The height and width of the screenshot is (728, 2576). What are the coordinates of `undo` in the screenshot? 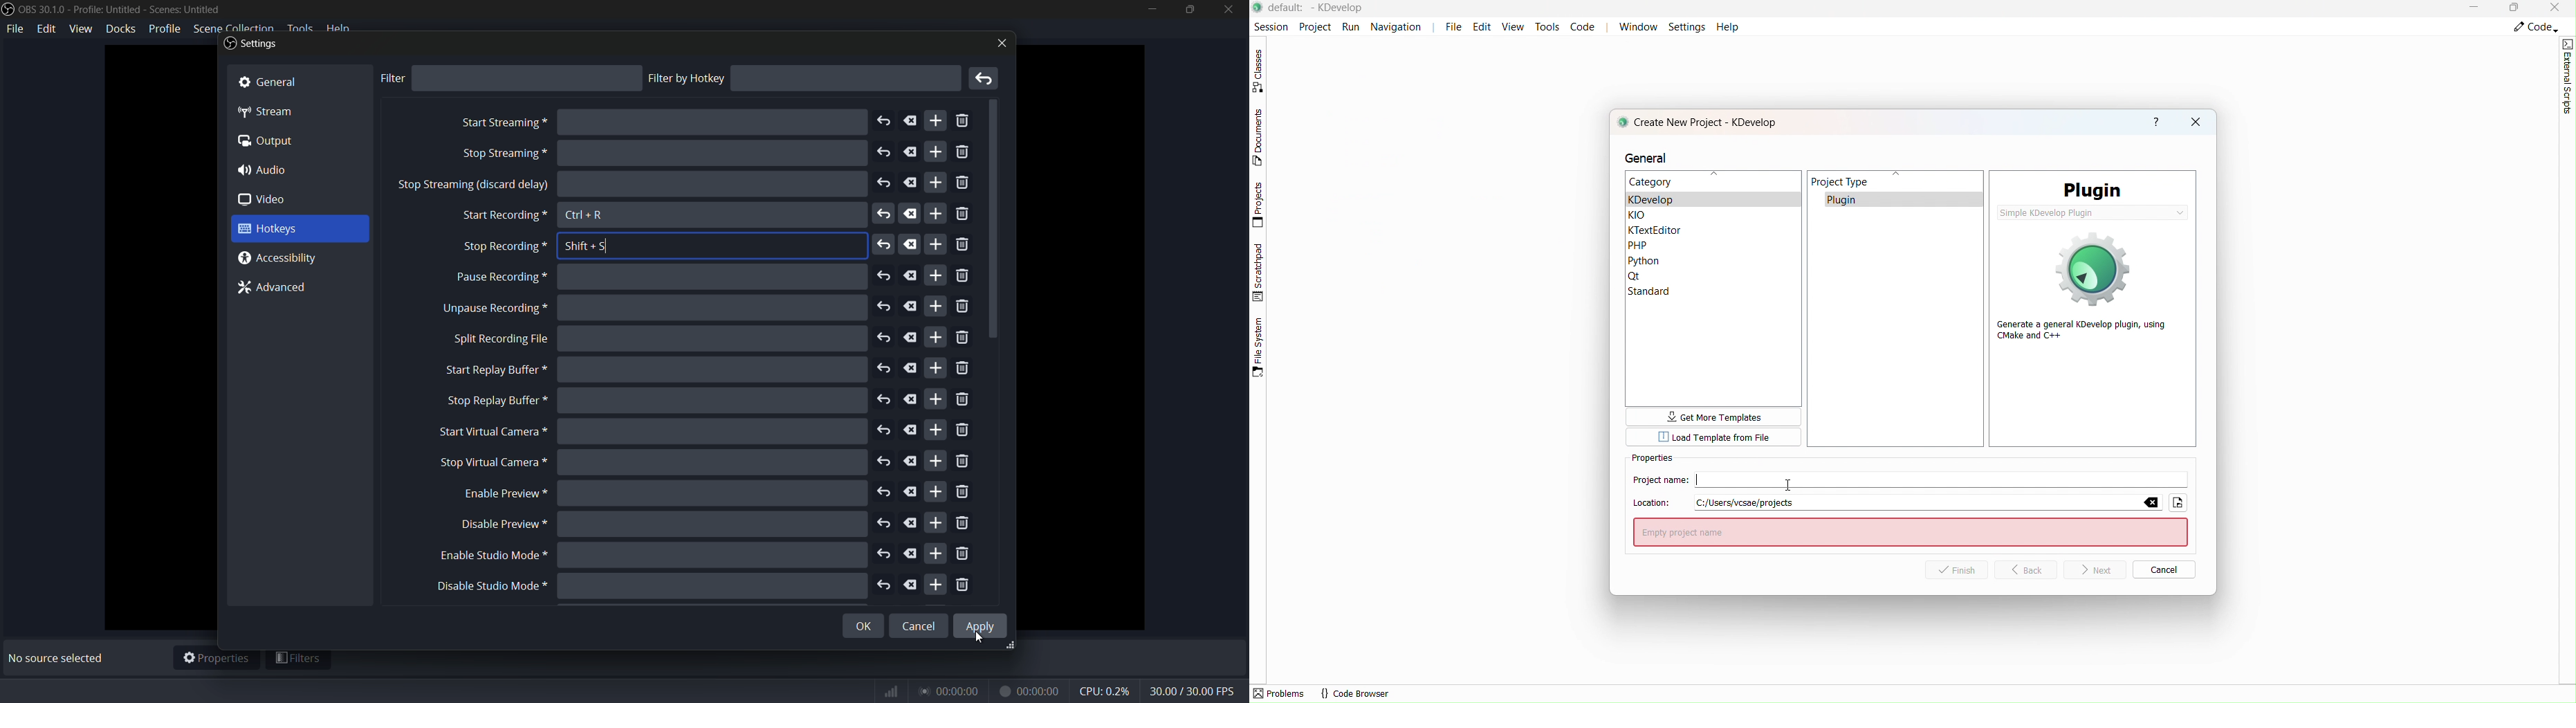 It's located at (884, 430).